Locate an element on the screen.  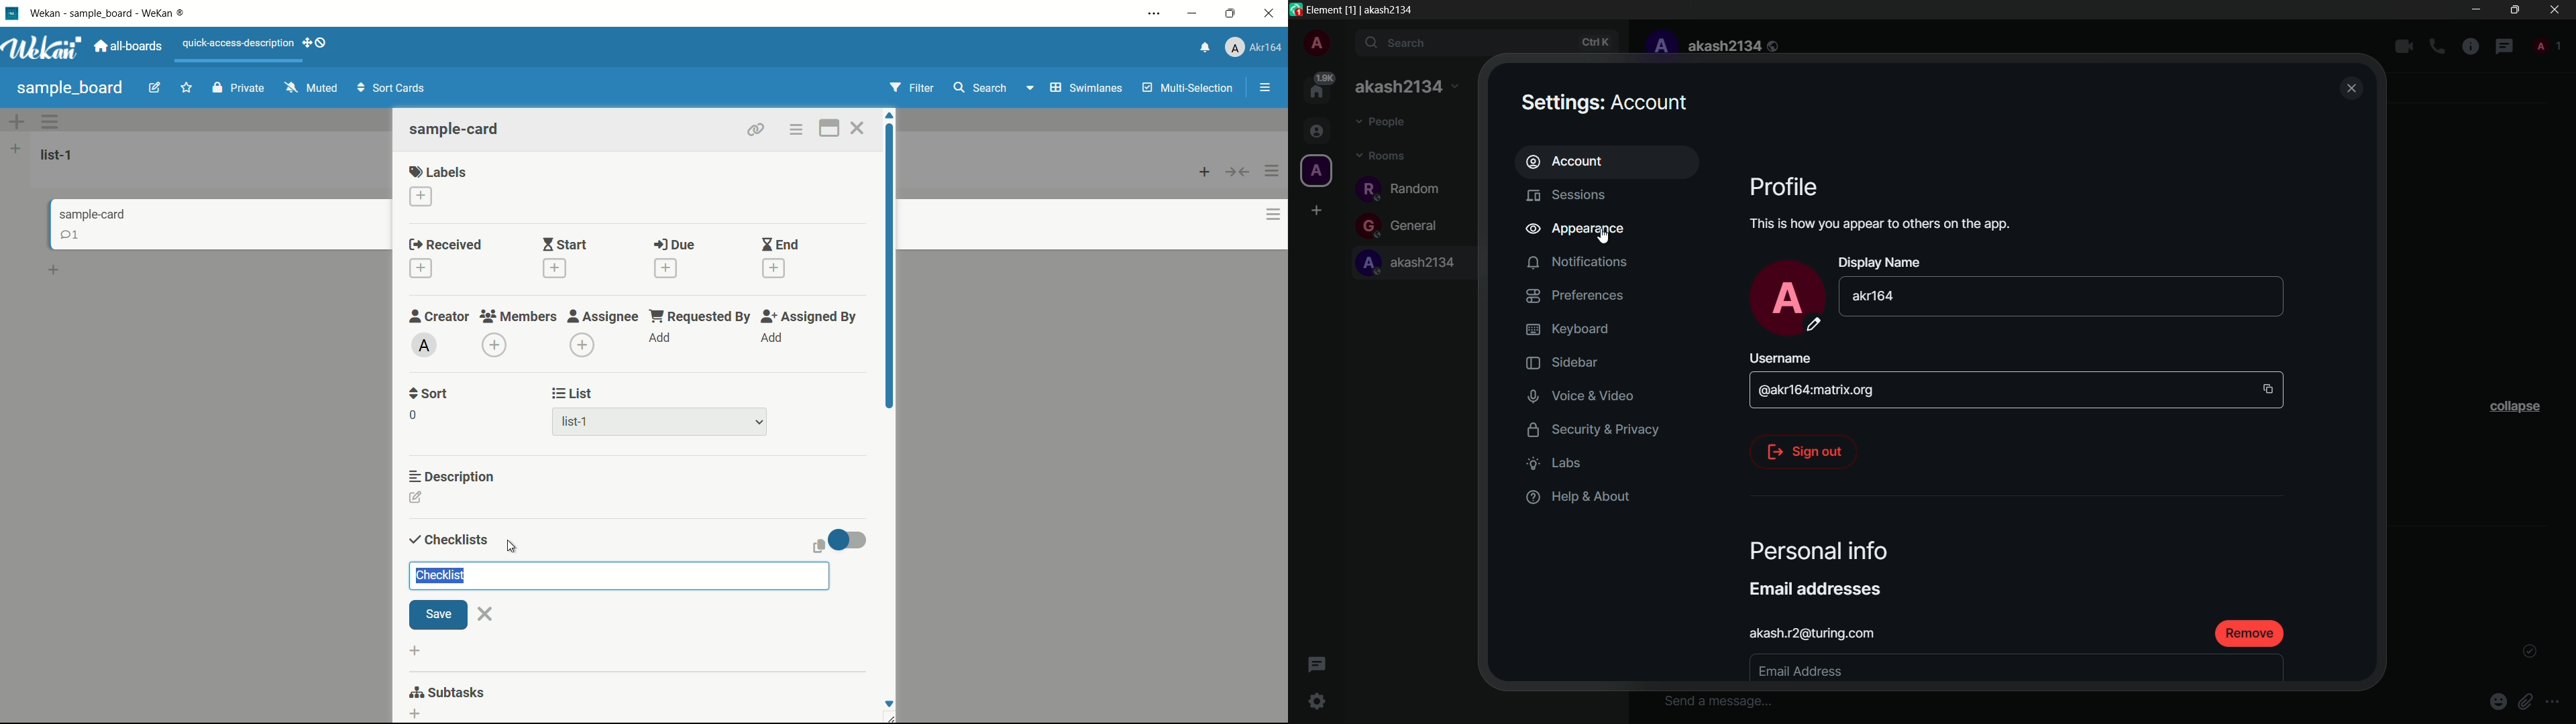
add assignee is located at coordinates (583, 346).